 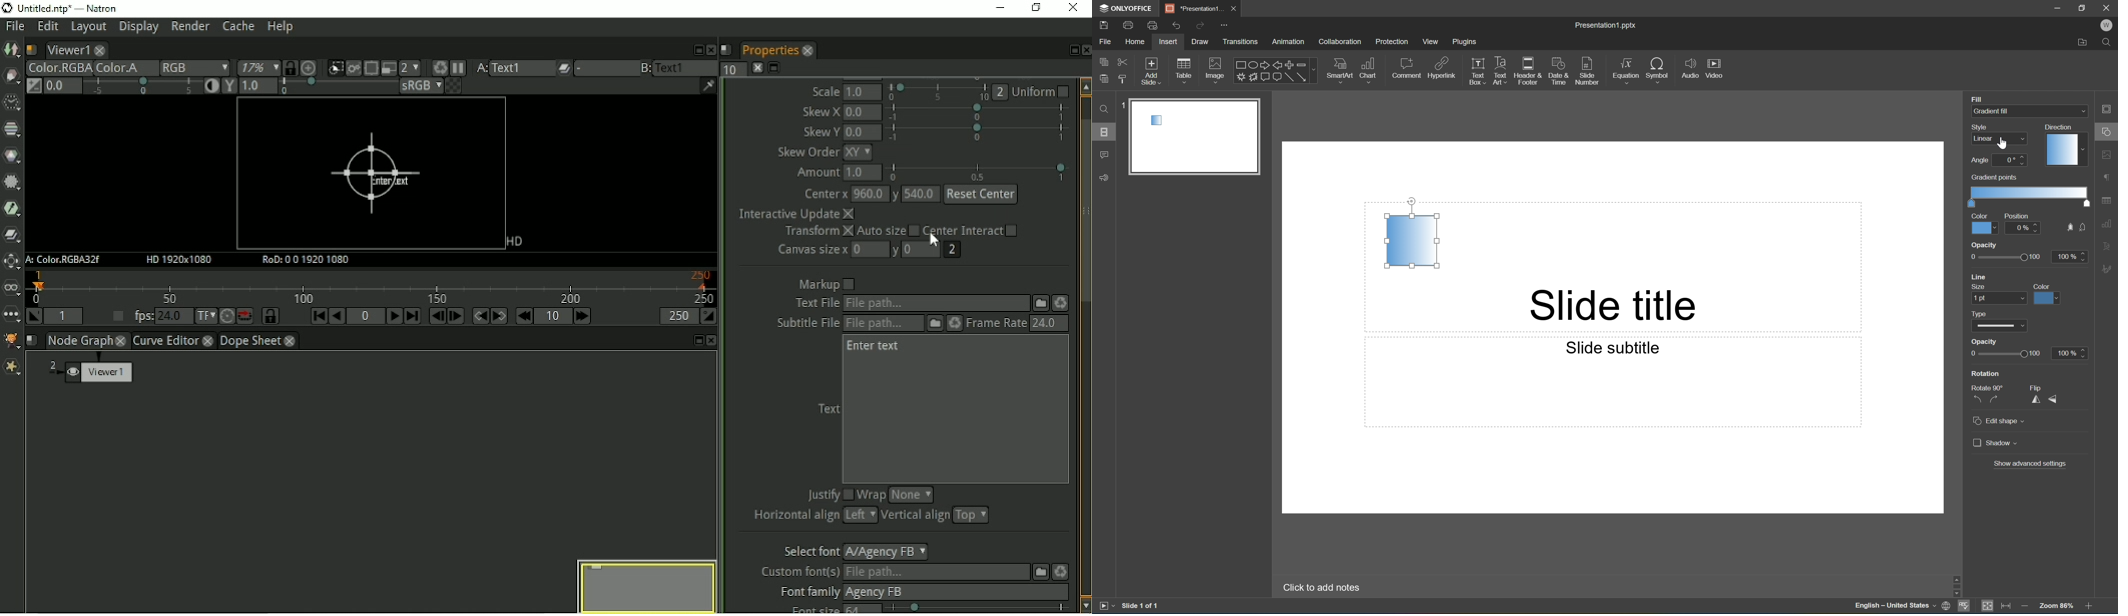 What do you see at coordinates (1124, 79) in the screenshot?
I see `Copy style` at bounding box center [1124, 79].